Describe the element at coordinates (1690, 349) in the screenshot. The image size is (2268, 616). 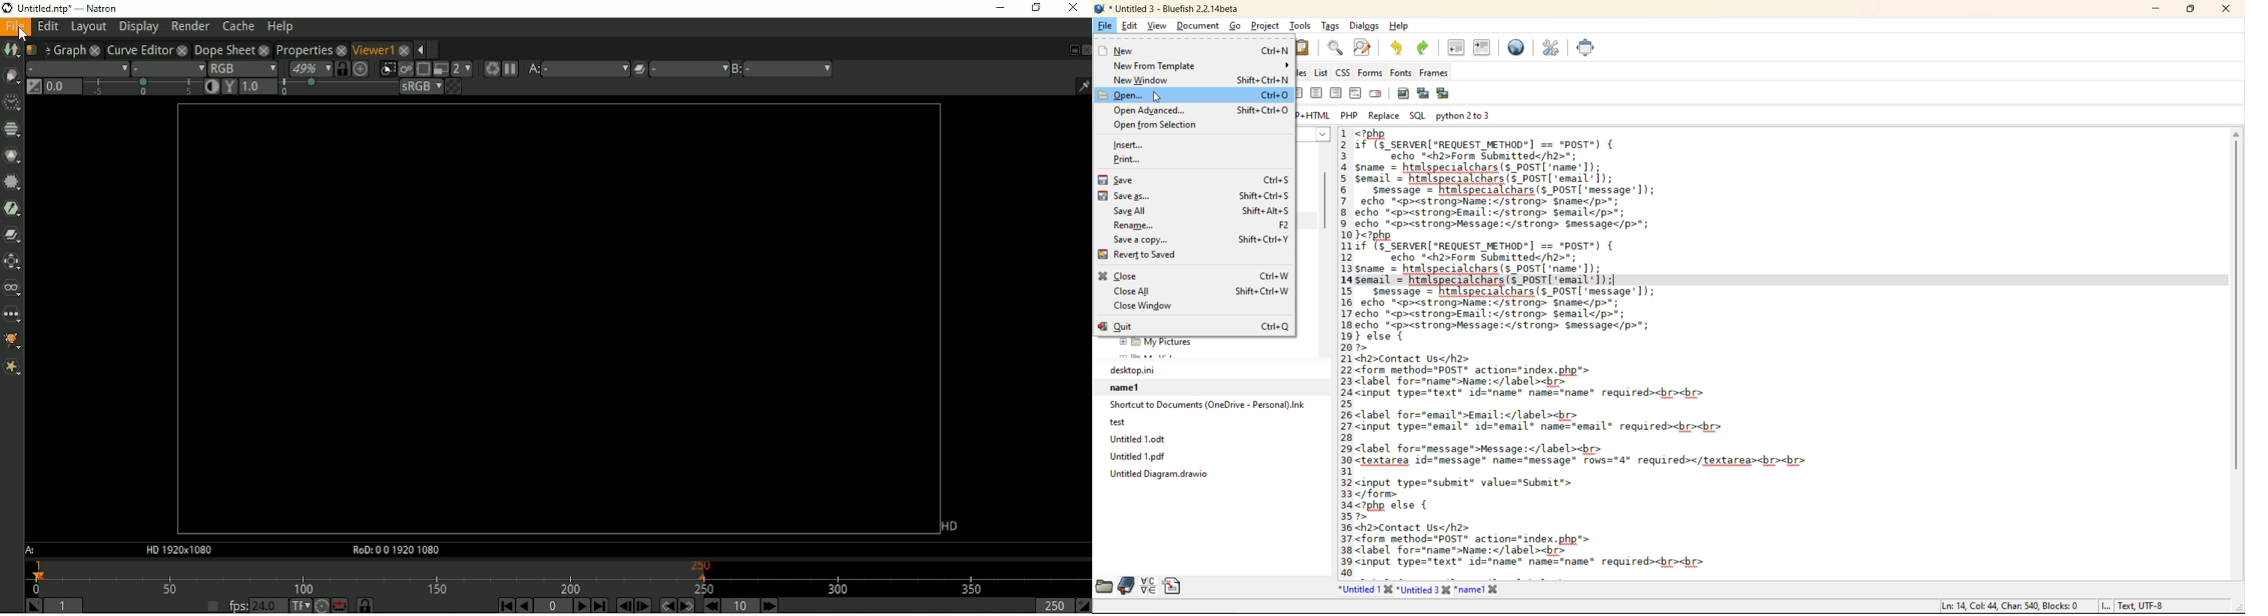
I see `code editor` at that location.